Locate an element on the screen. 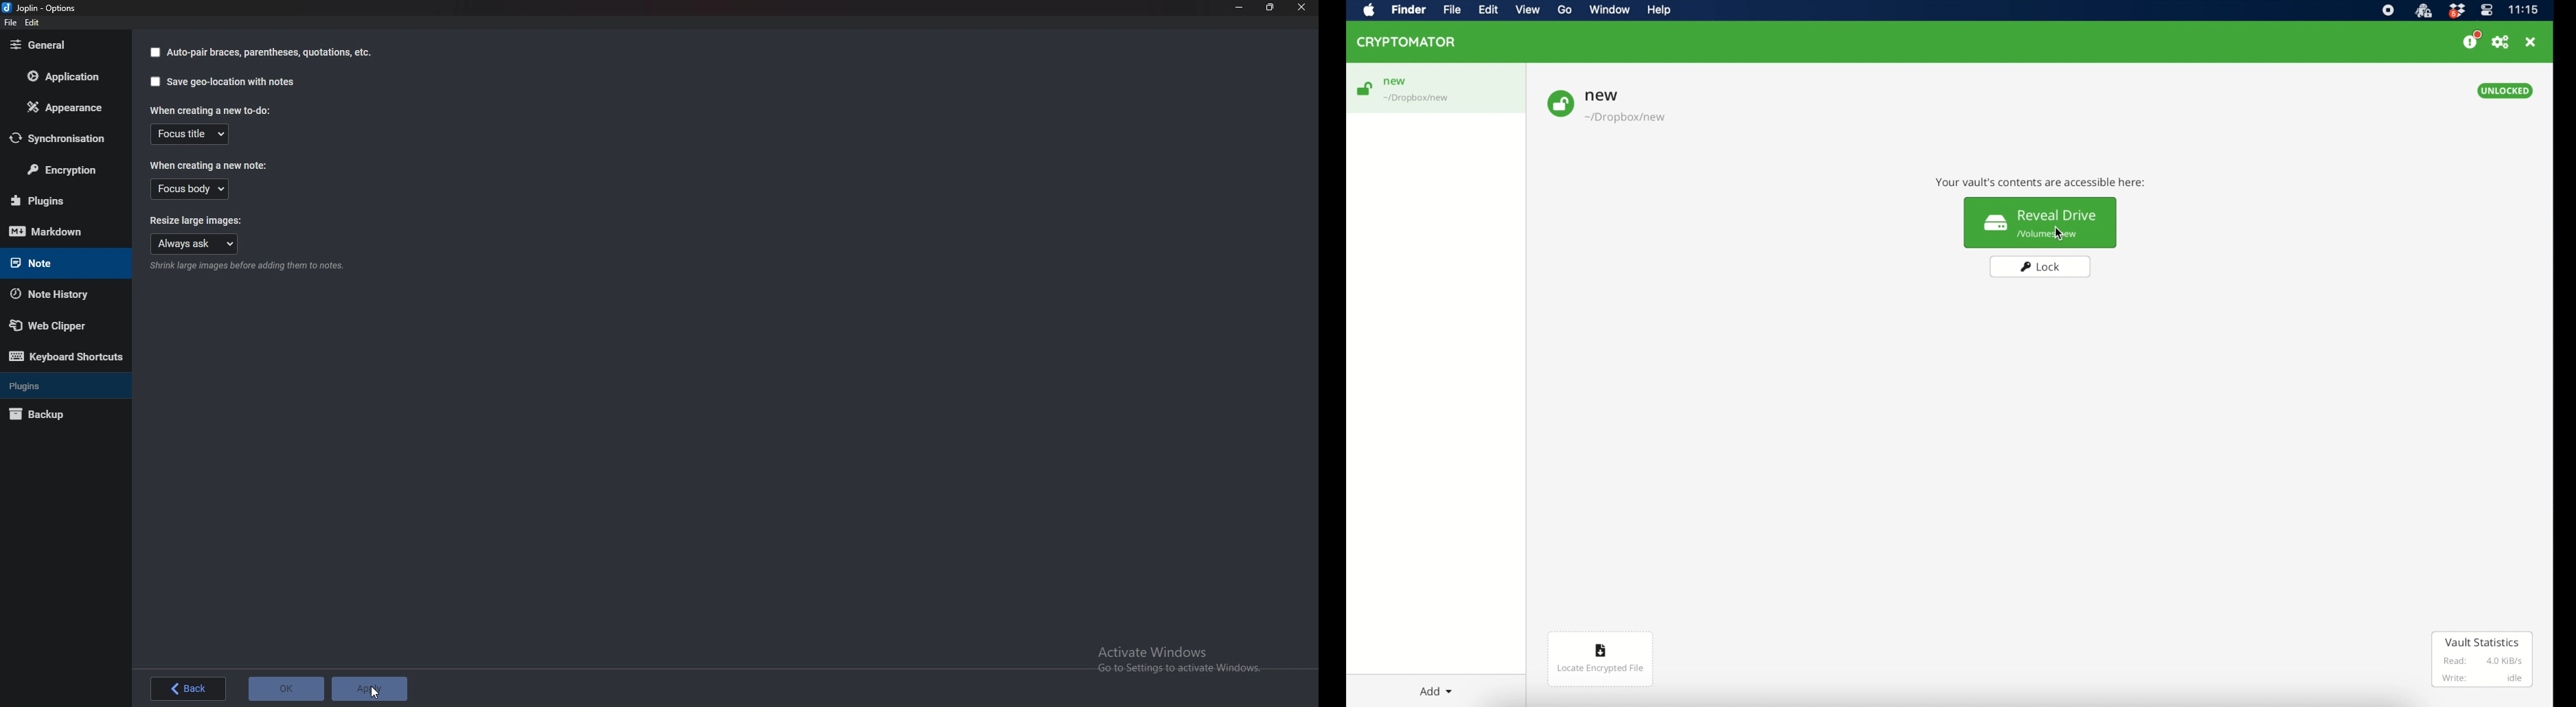 Image resolution: width=2576 pixels, height=728 pixels. Synchronization is located at coordinates (64, 138).